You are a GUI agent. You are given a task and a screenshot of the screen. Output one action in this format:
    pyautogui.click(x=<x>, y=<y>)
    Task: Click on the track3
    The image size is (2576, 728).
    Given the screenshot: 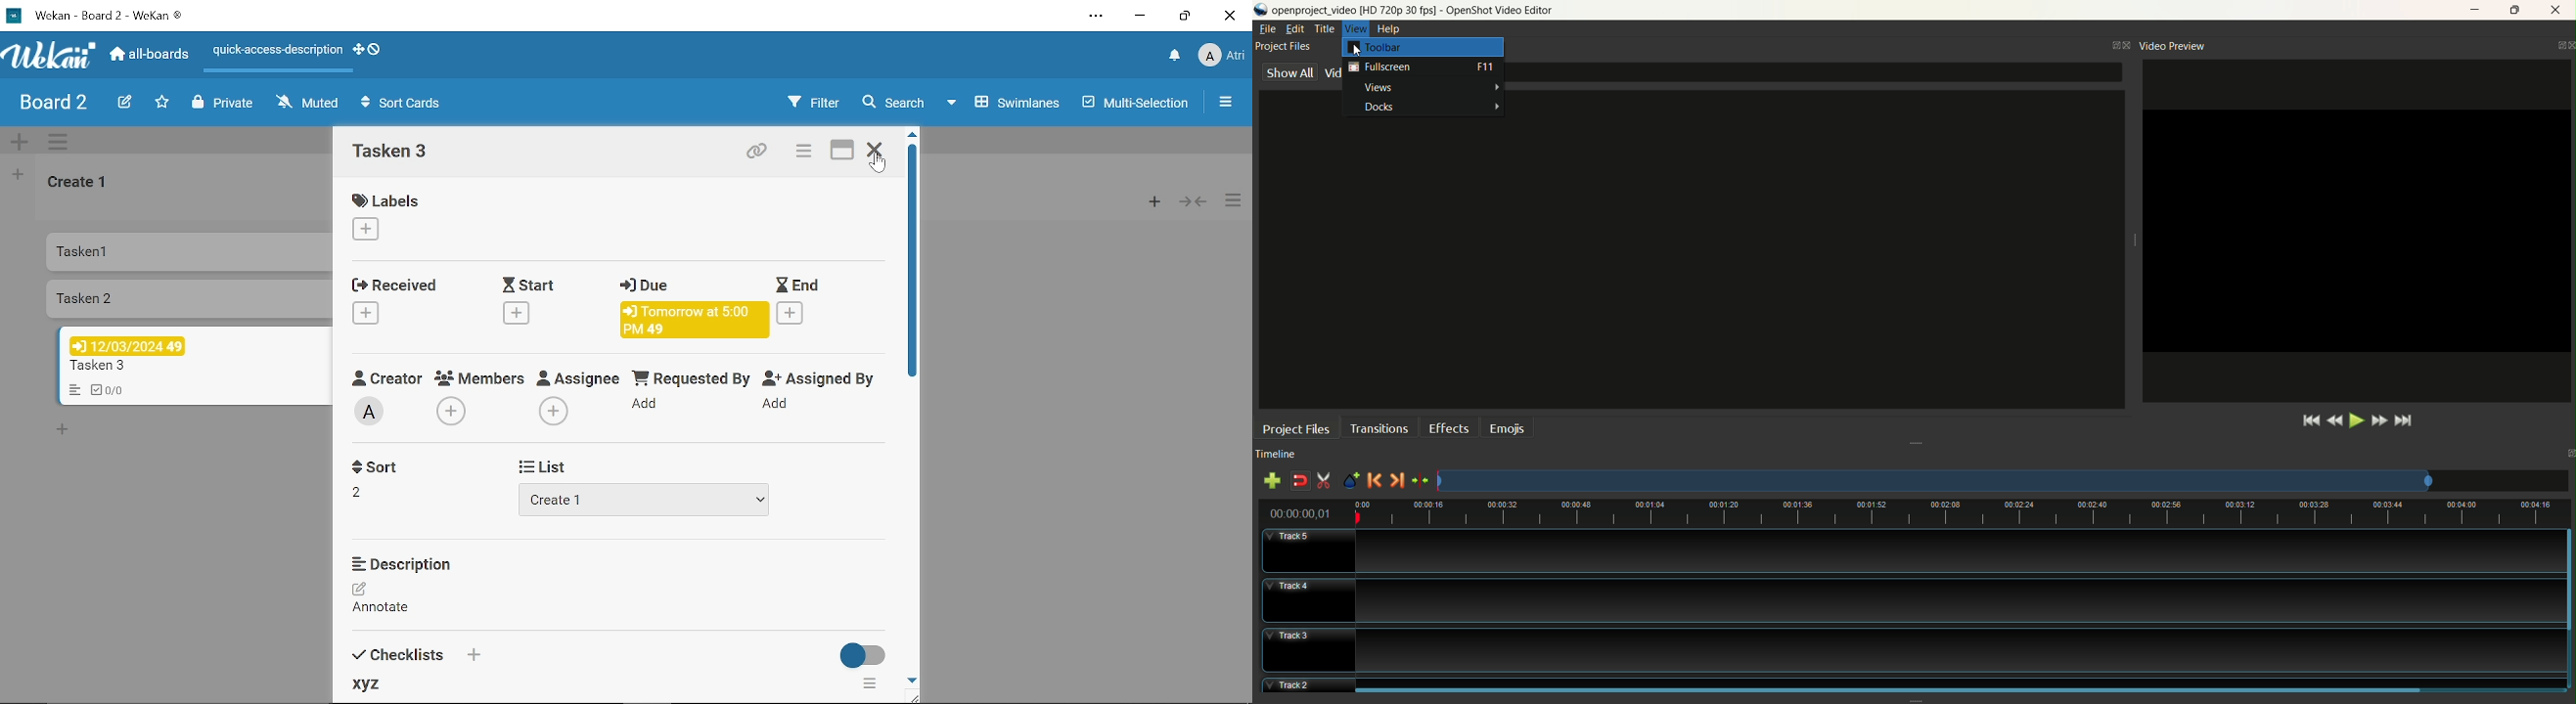 What is the action you would take?
    pyautogui.click(x=1916, y=647)
    